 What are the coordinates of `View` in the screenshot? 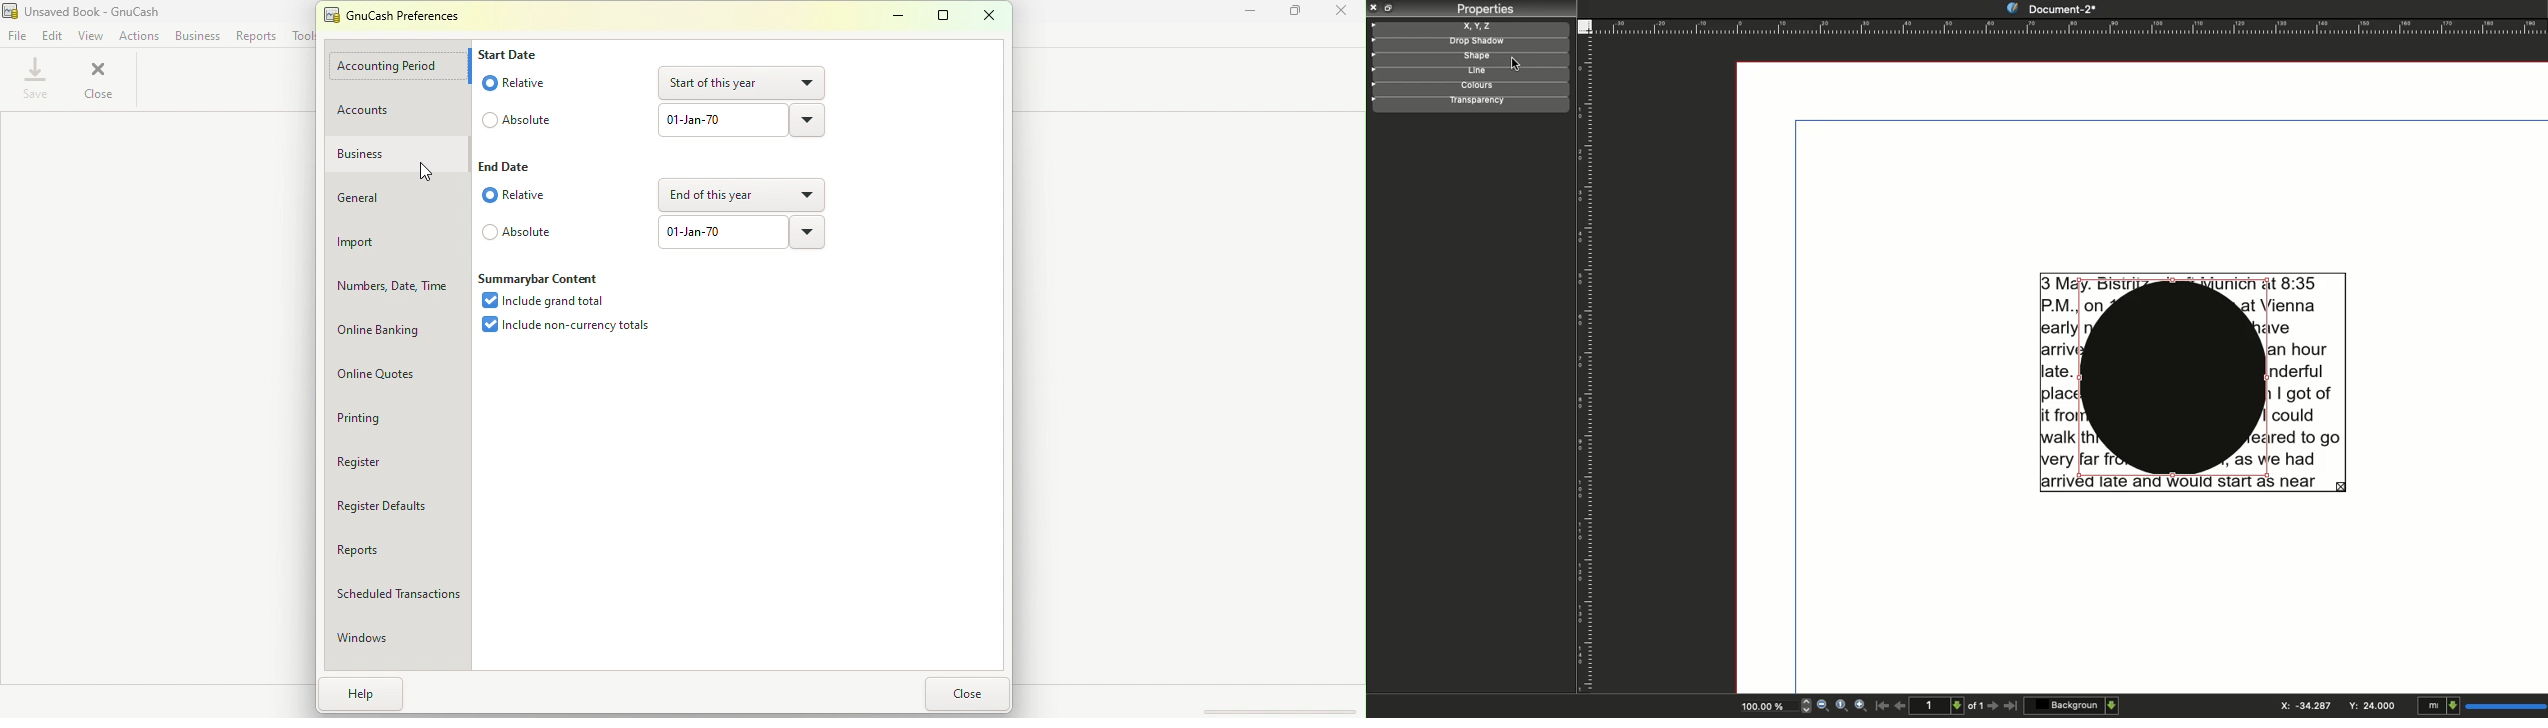 It's located at (92, 36).